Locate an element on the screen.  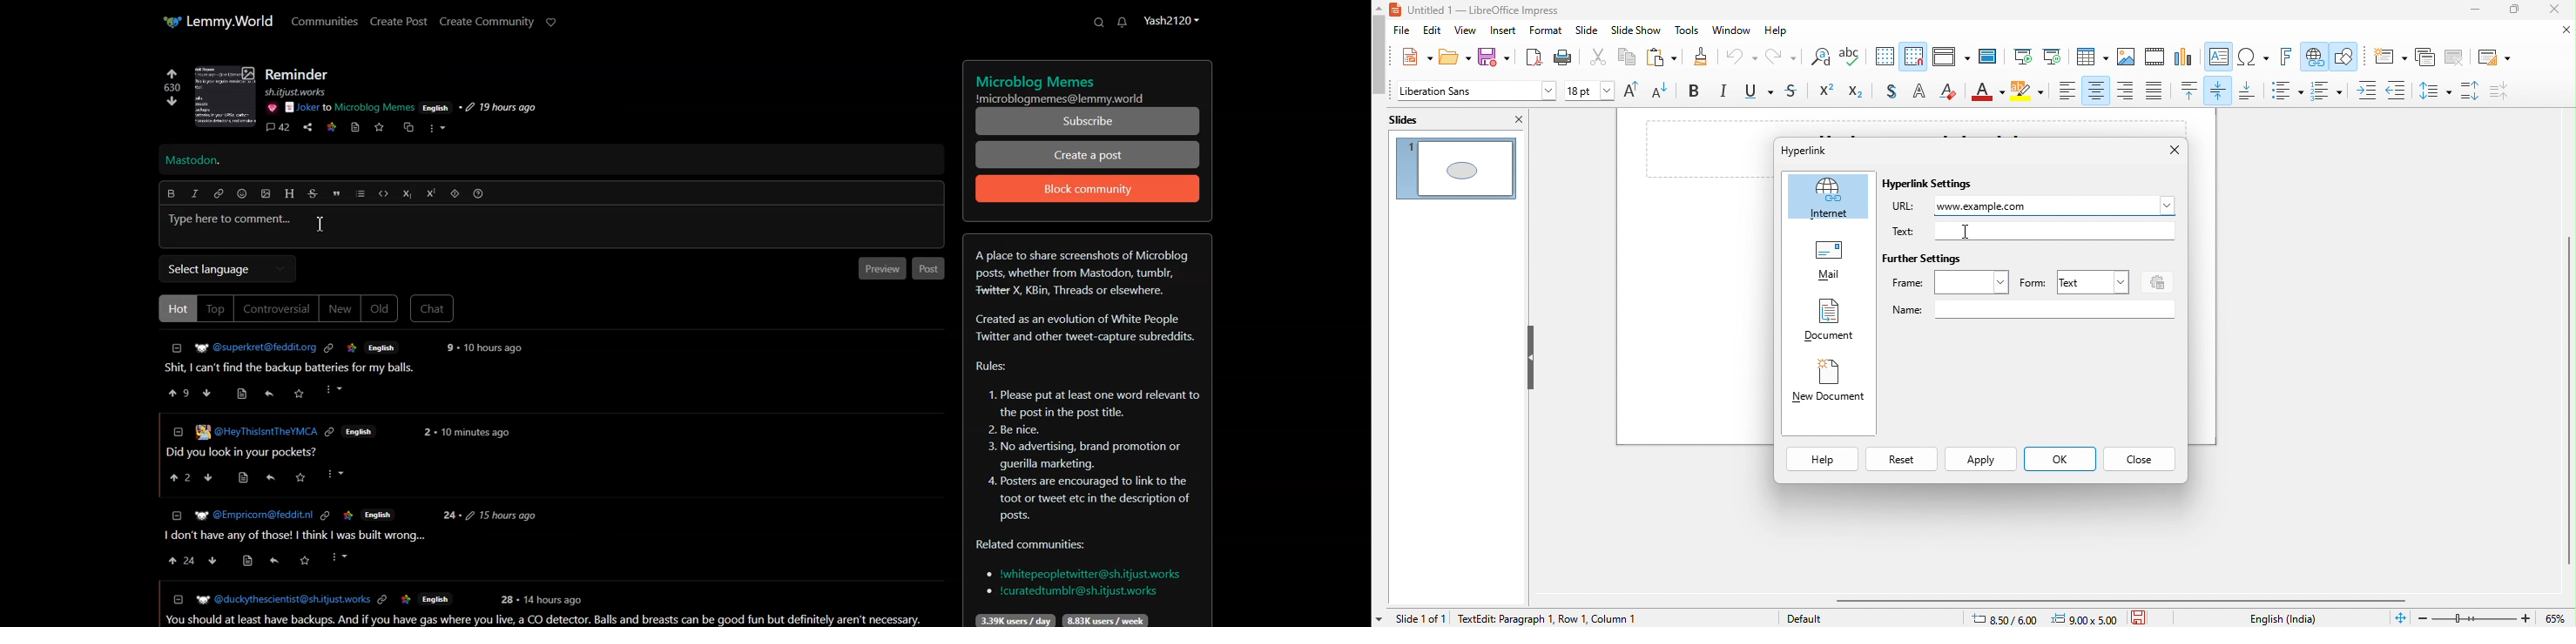
Profile is located at coordinates (1171, 20).